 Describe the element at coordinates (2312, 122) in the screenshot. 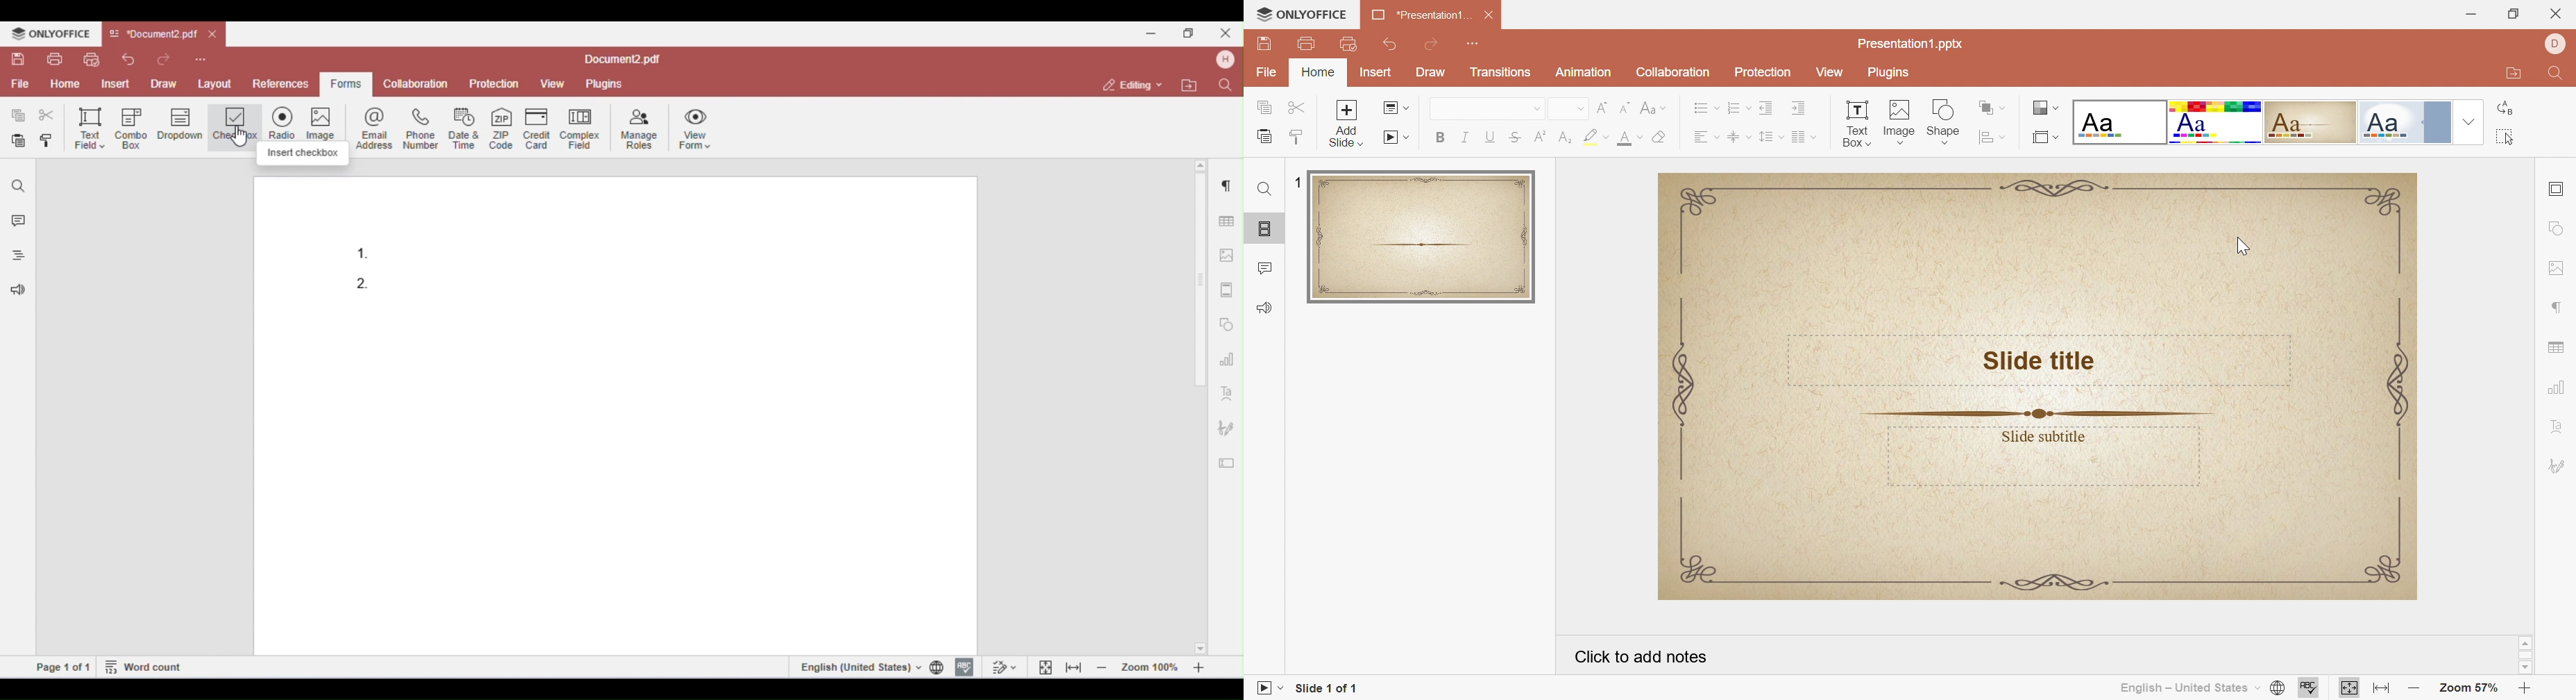

I see `Classic` at that location.